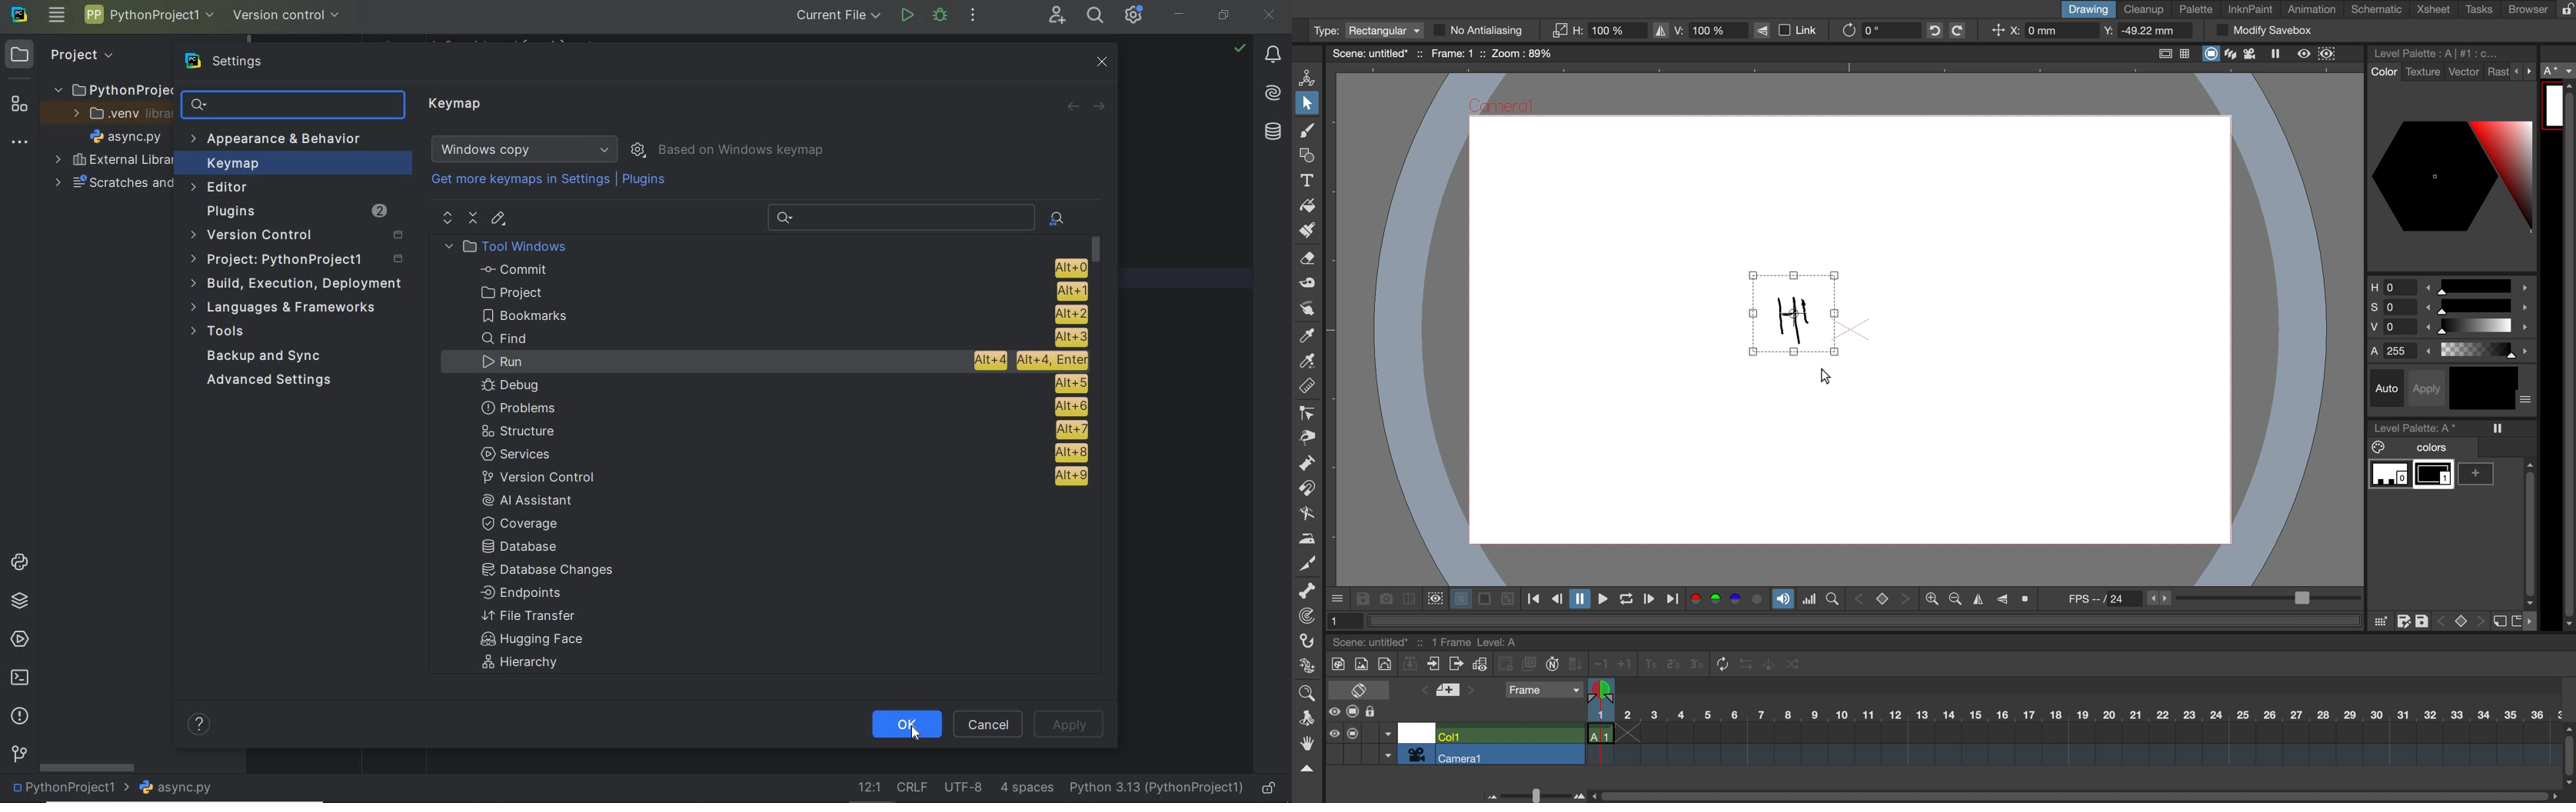  Describe the element at coordinates (1610, 664) in the screenshot. I see `increase decrease steps` at that location.